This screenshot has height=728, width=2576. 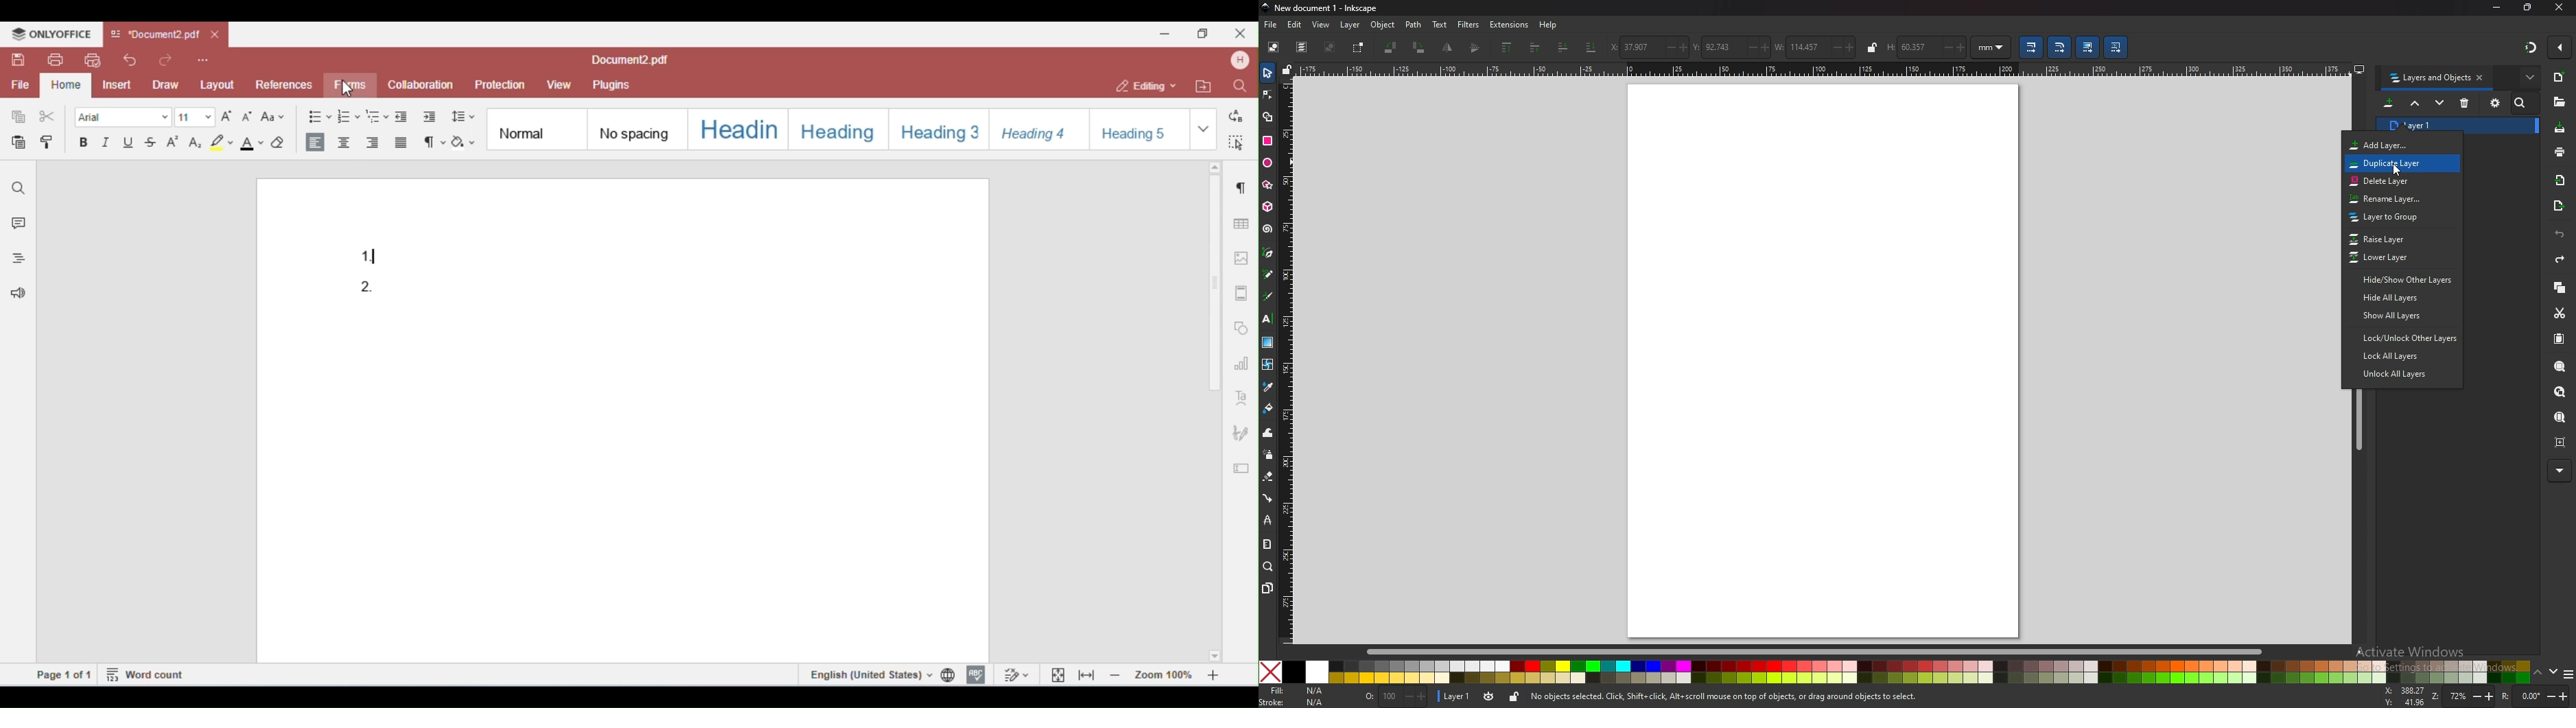 I want to click on page, so click(x=1823, y=361).